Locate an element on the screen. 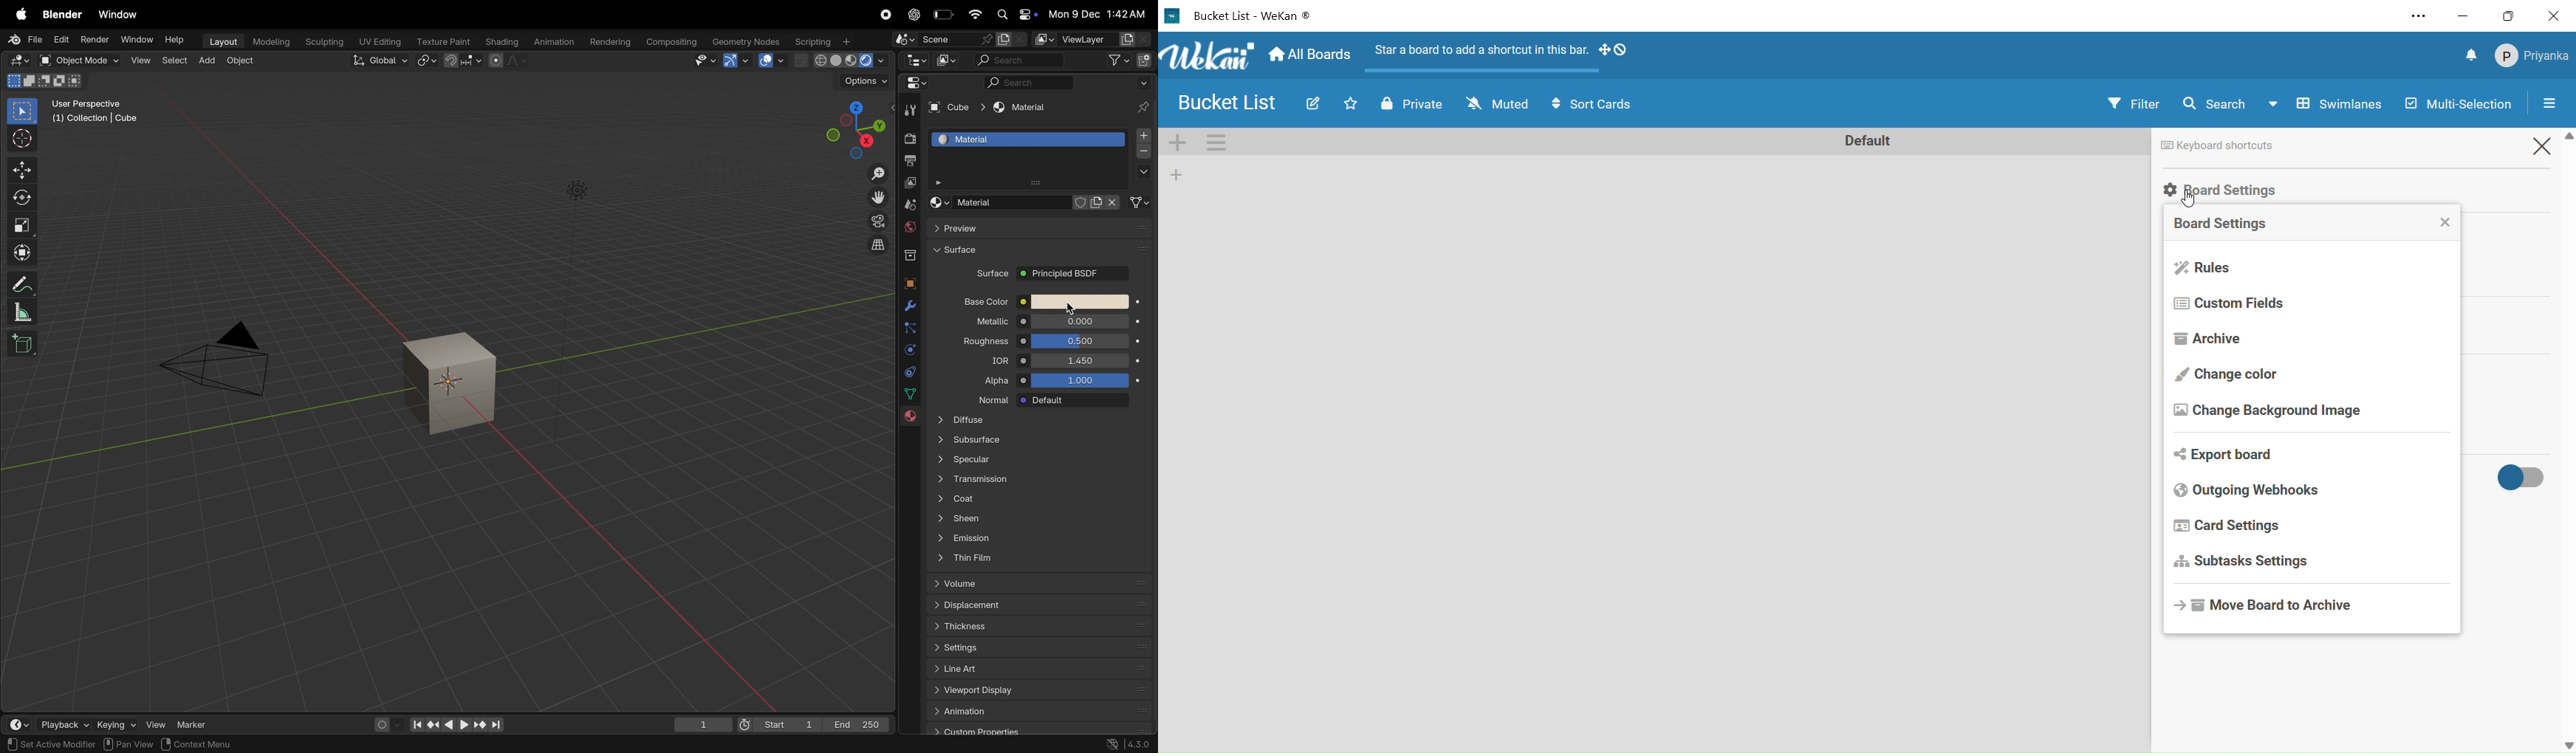 The height and width of the screenshot is (756, 2576). measure  is located at coordinates (20, 312).